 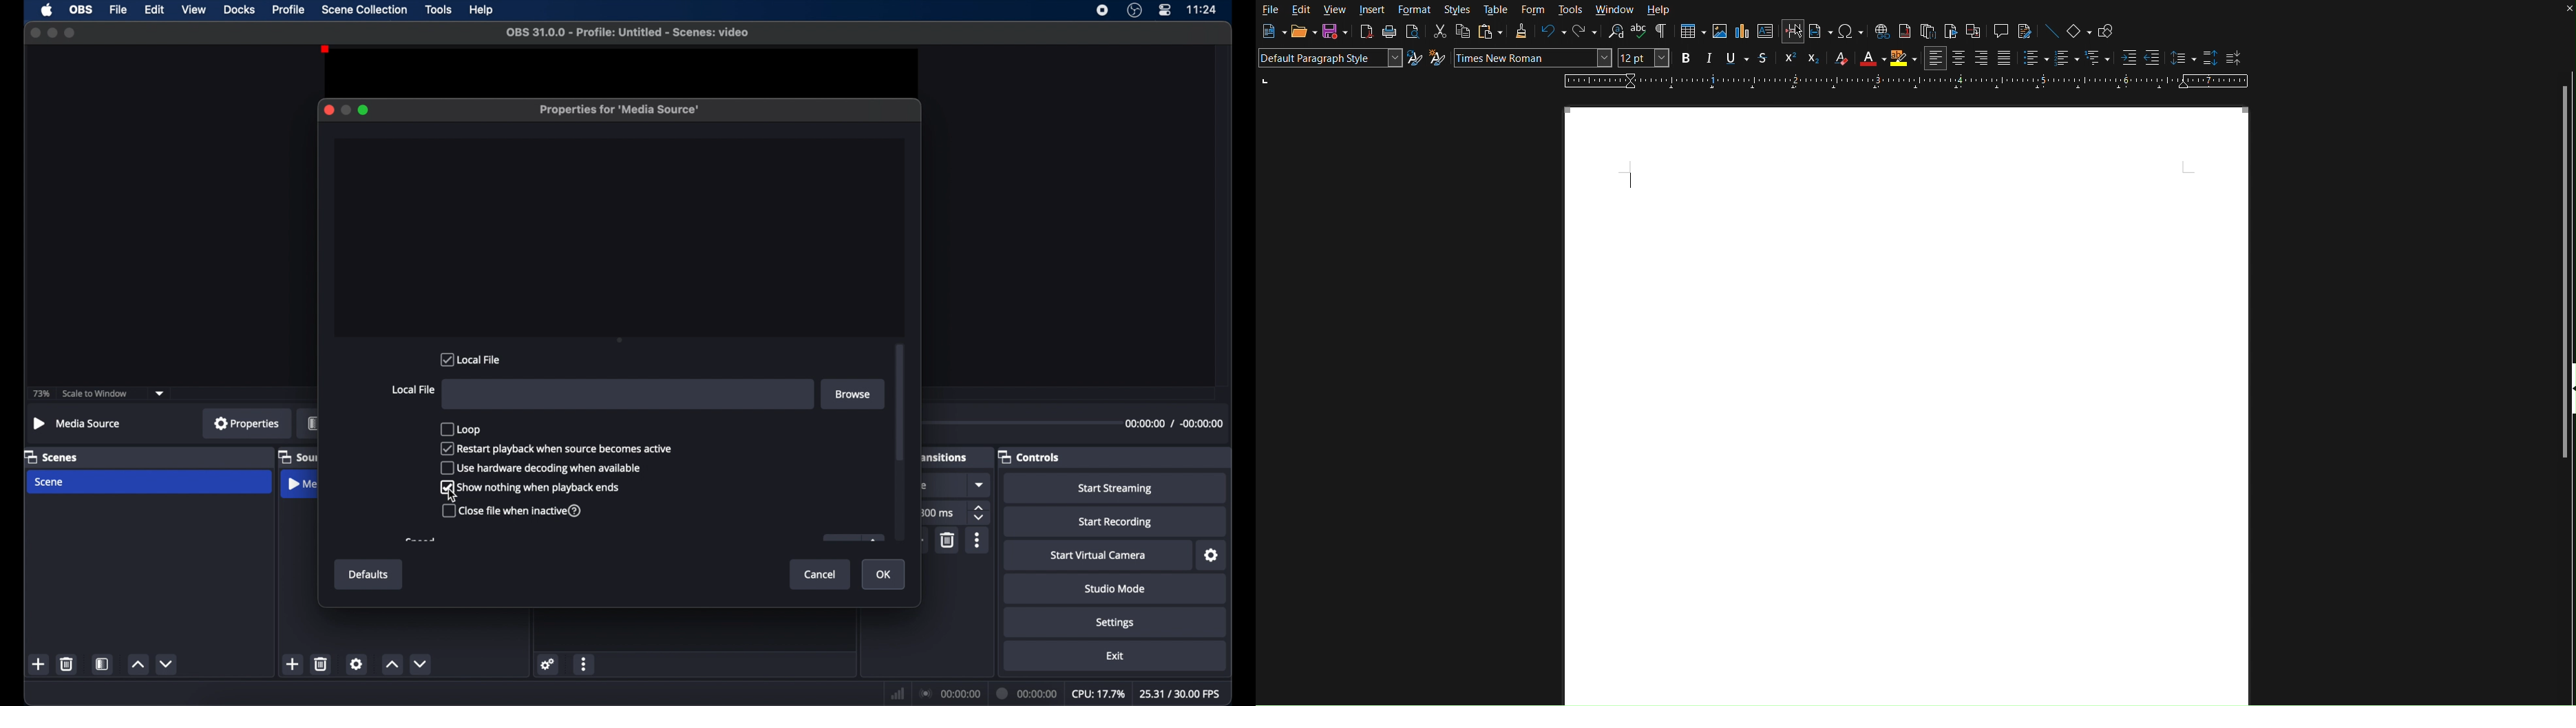 I want to click on apple icon, so click(x=46, y=10).